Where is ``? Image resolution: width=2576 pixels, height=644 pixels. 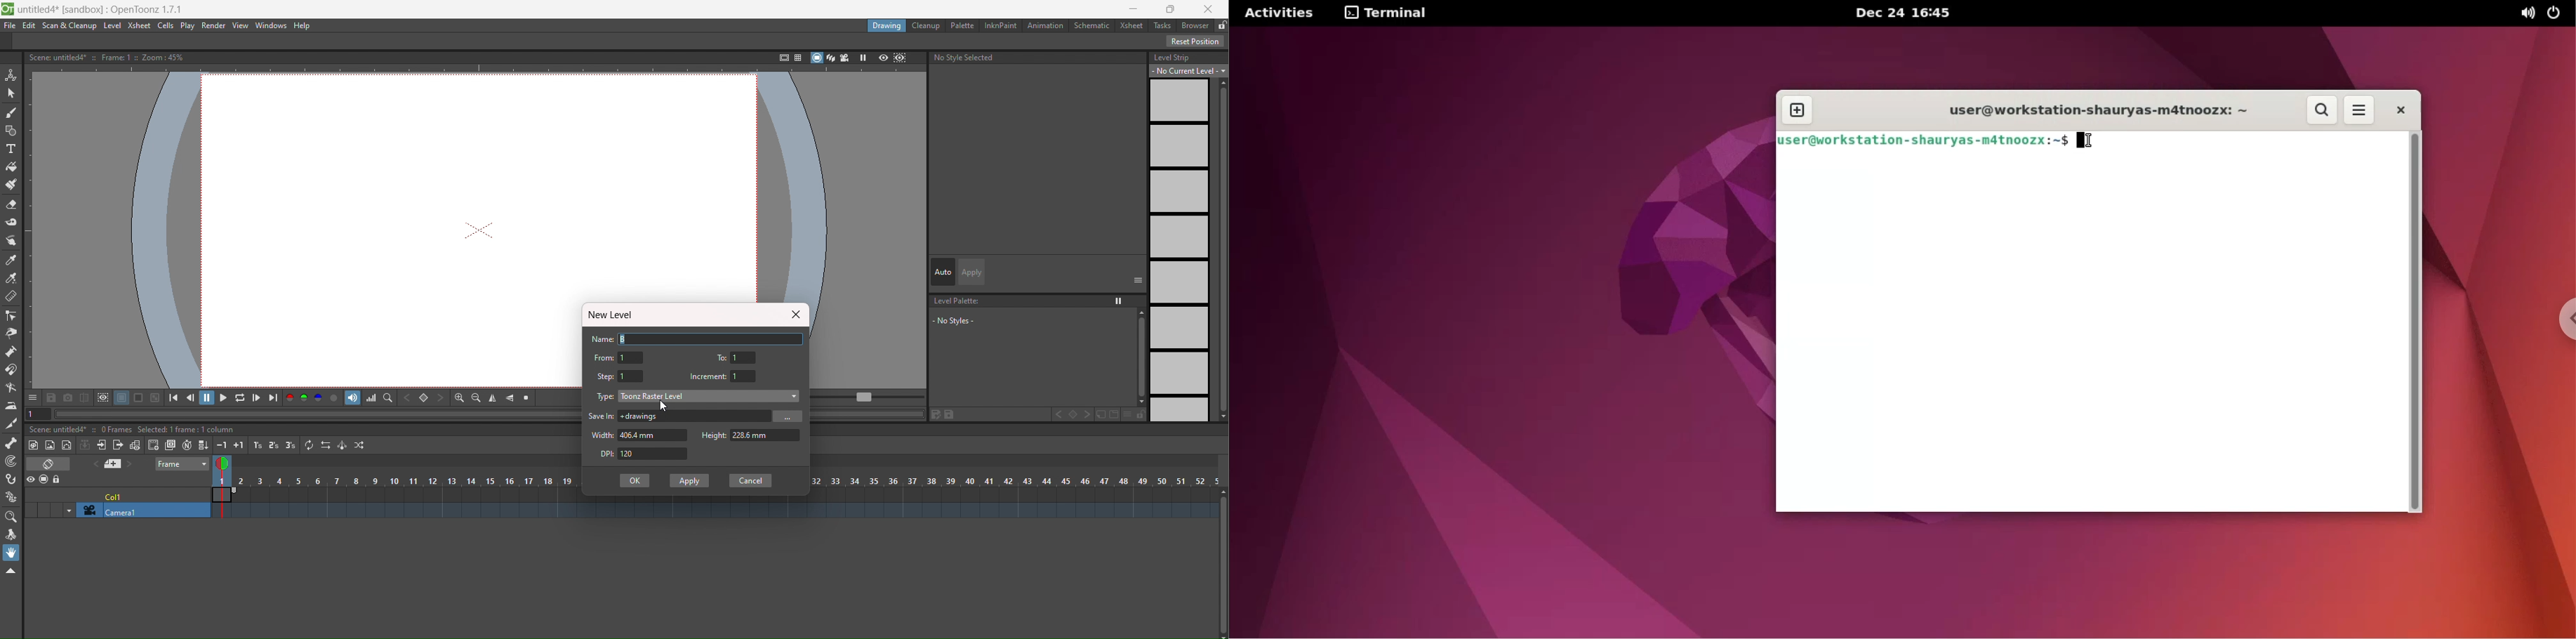
 is located at coordinates (49, 464).